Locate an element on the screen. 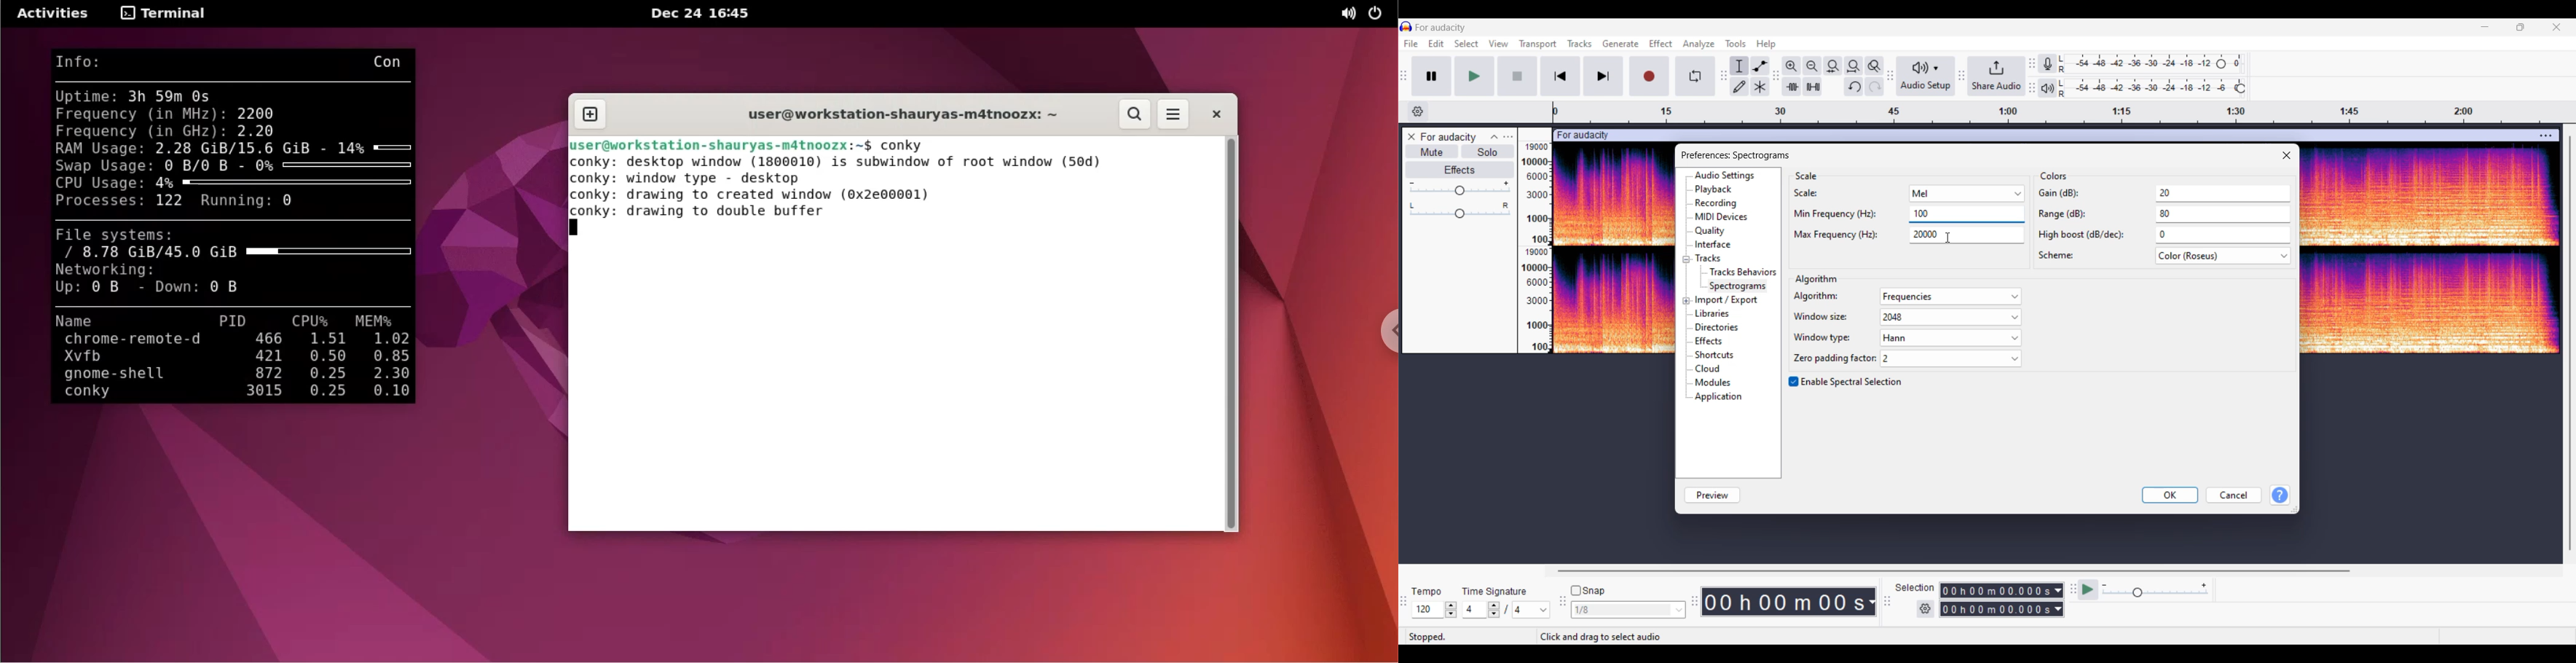 The width and height of the screenshot is (2576, 672). Track settings is located at coordinates (2546, 137).